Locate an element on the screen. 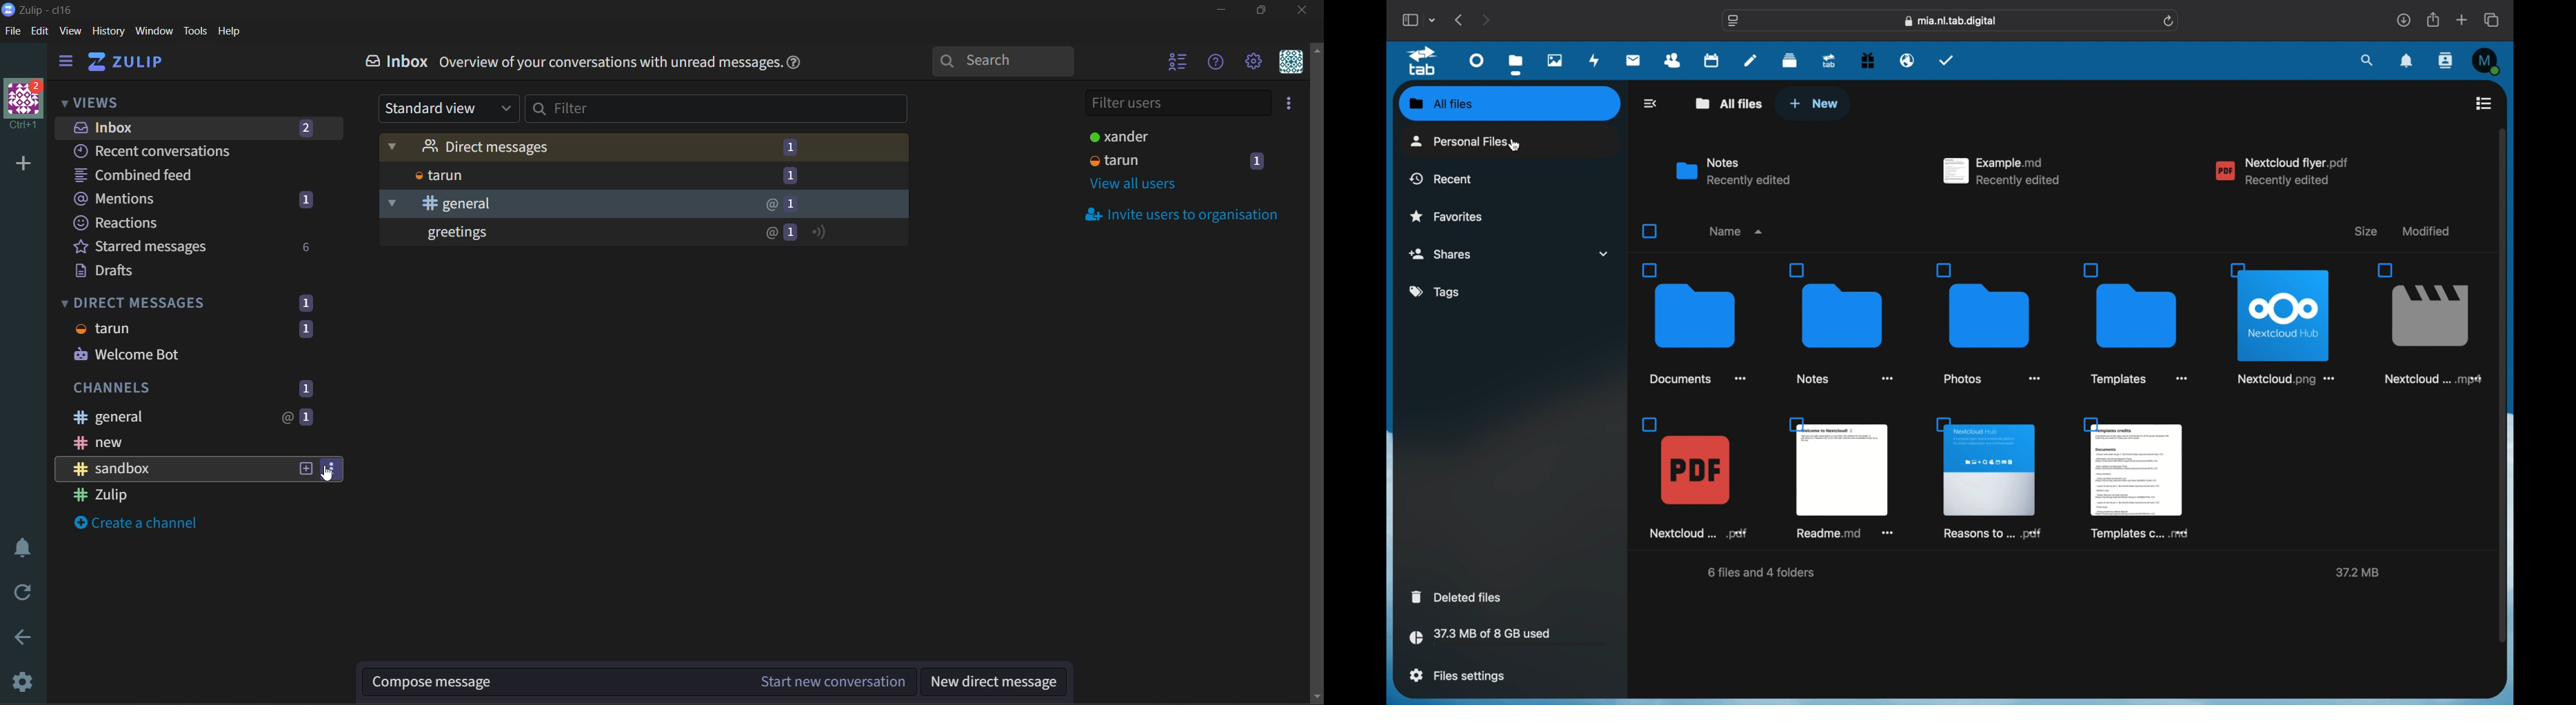 This screenshot has height=728, width=2576. Sandbox is located at coordinates (174, 469).